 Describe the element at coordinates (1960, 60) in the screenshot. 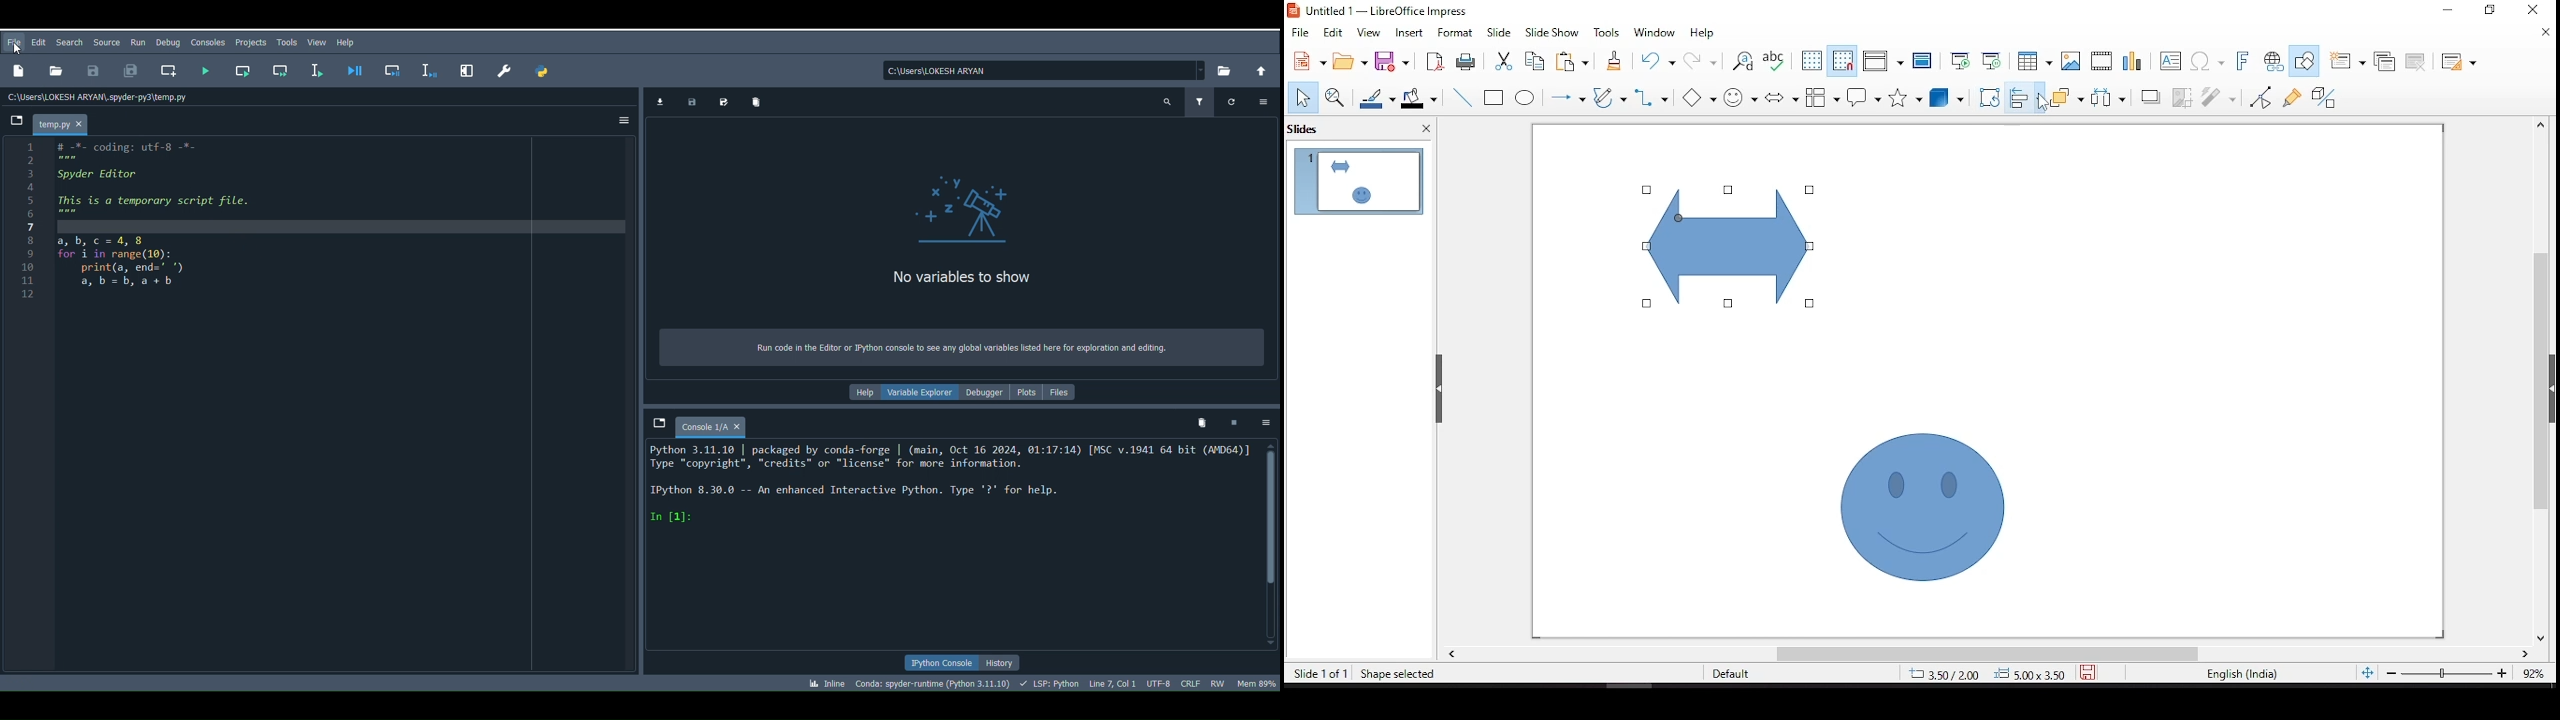

I see `start from first slide` at that location.